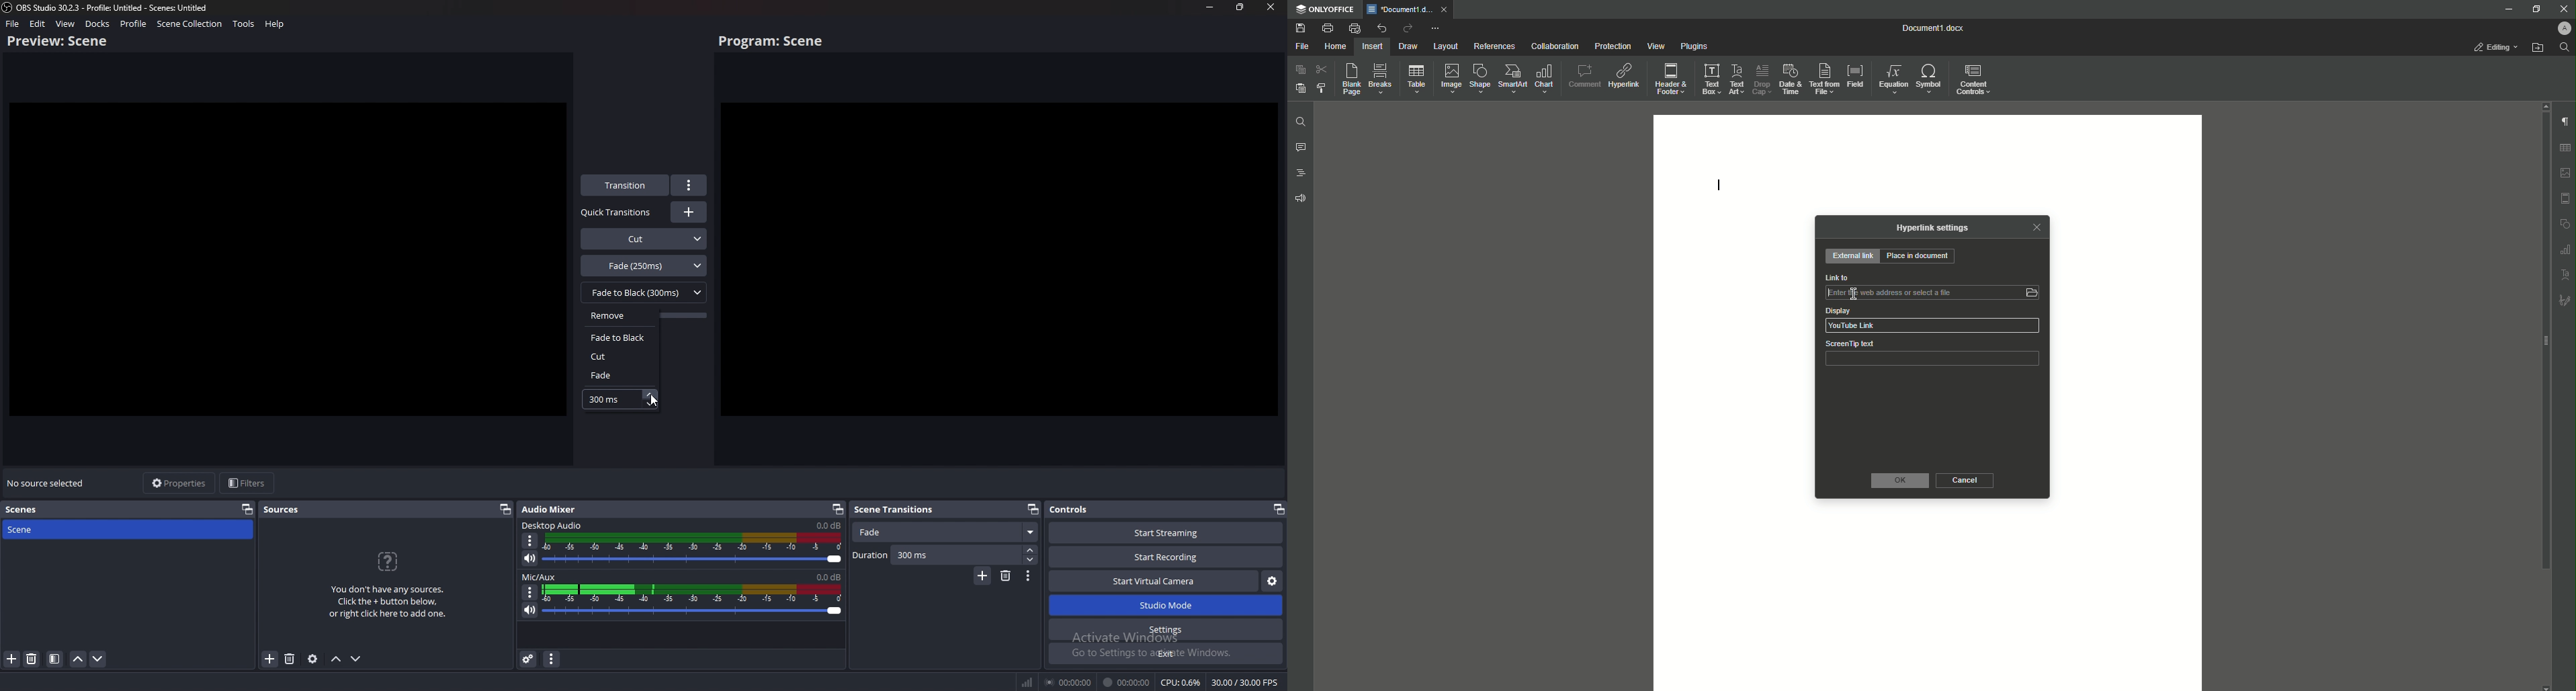  Describe the element at coordinates (2565, 122) in the screenshot. I see `Paragraph Settings` at that location.